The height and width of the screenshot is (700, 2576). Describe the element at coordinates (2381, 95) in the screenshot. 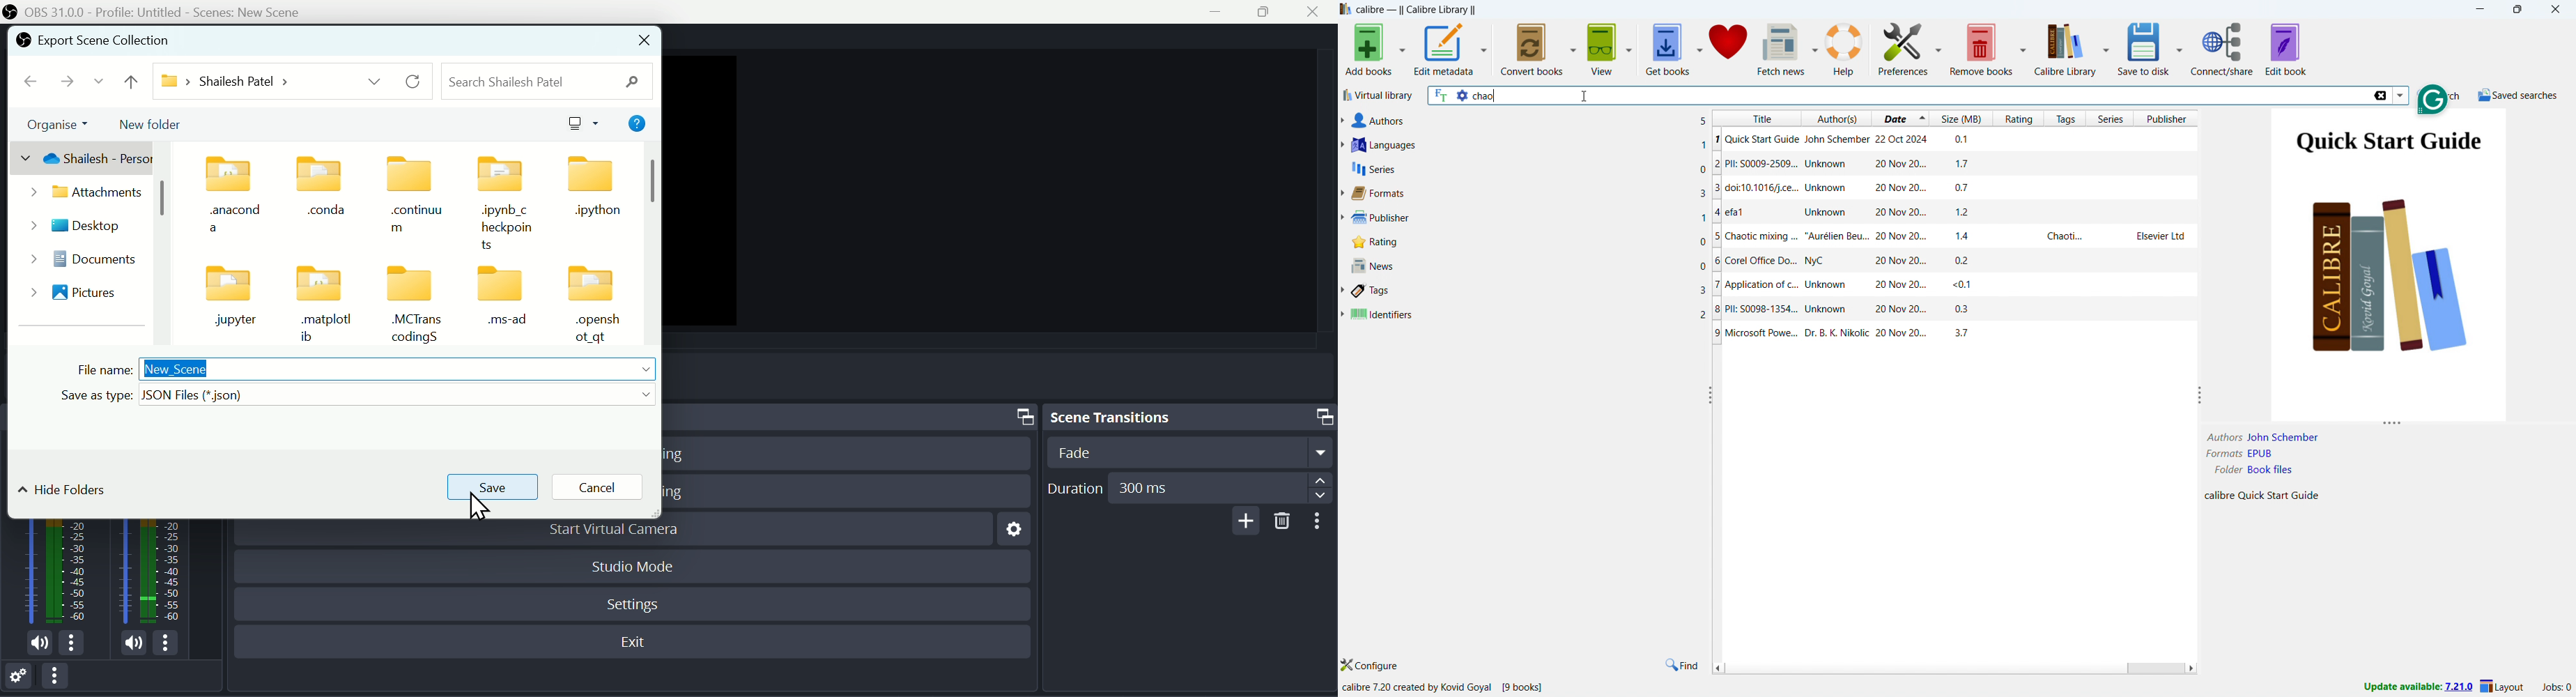

I see `delete search string` at that location.